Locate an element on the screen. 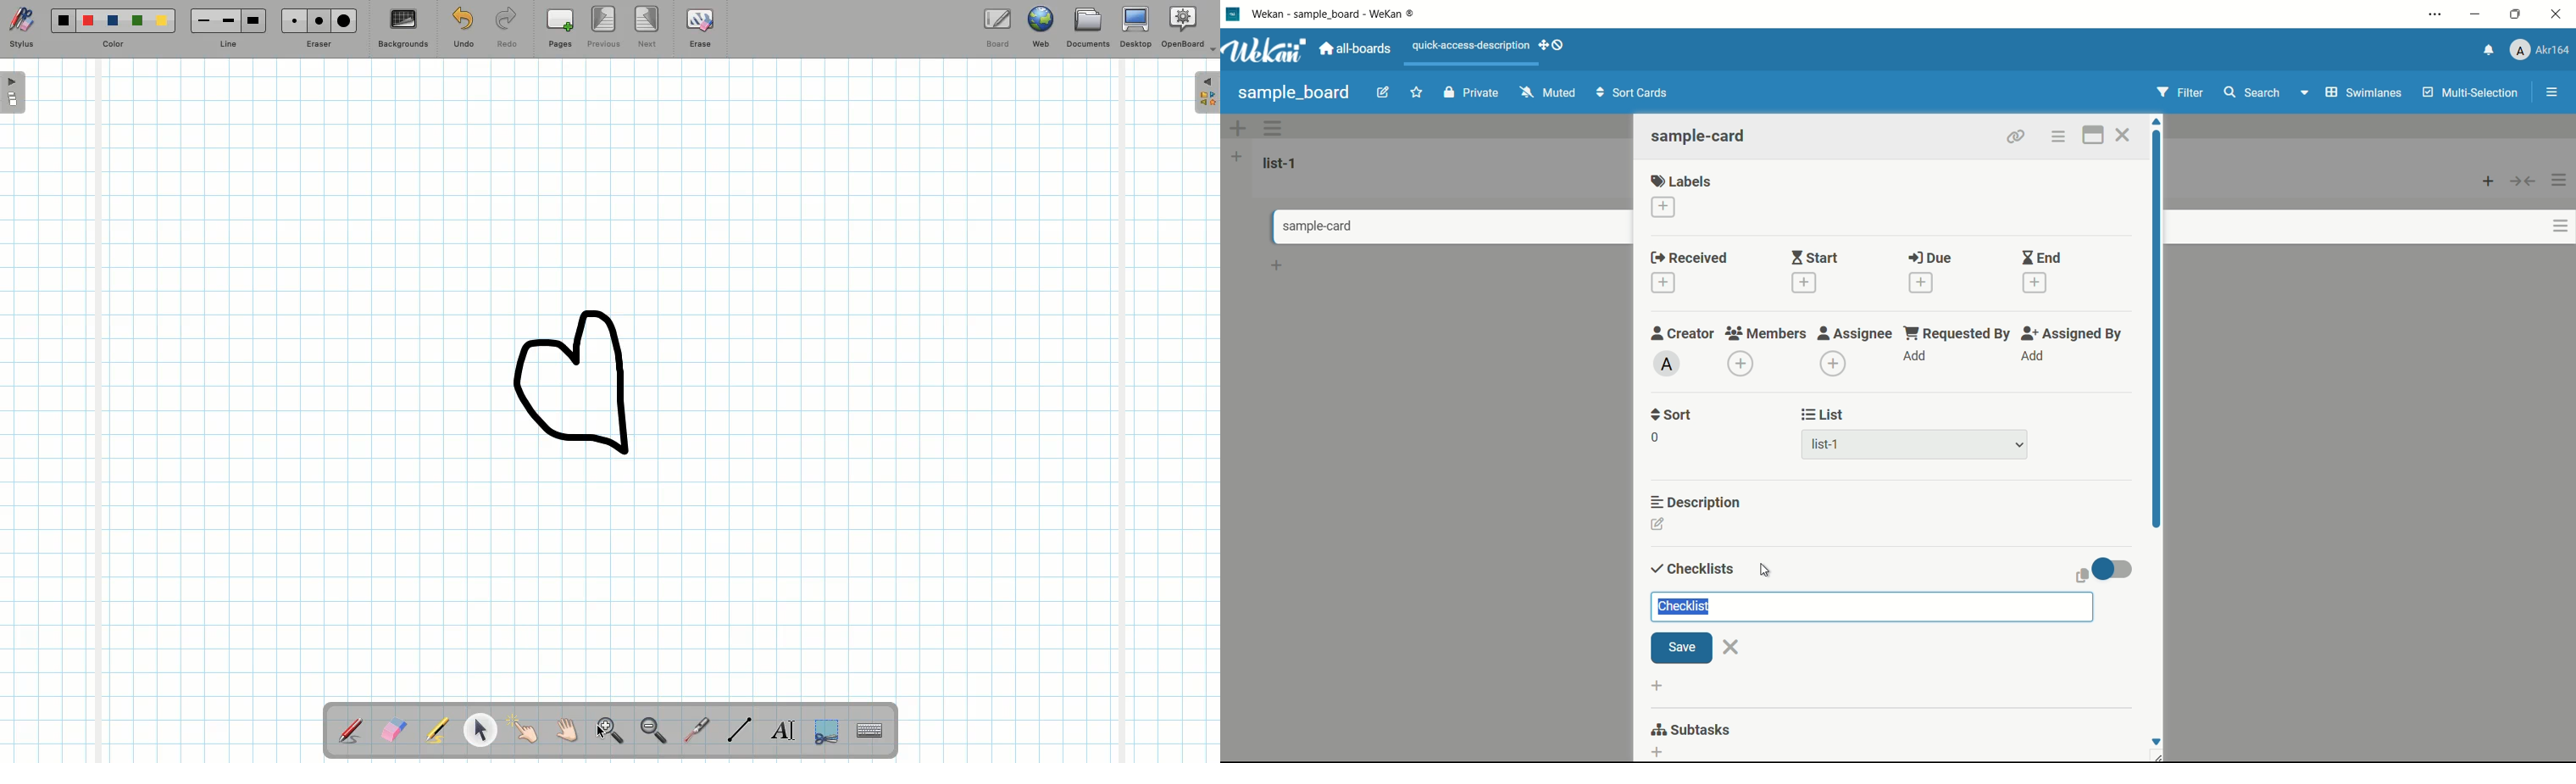 This screenshot has height=784, width=2576. profile is located at coordinates (2539, 52).